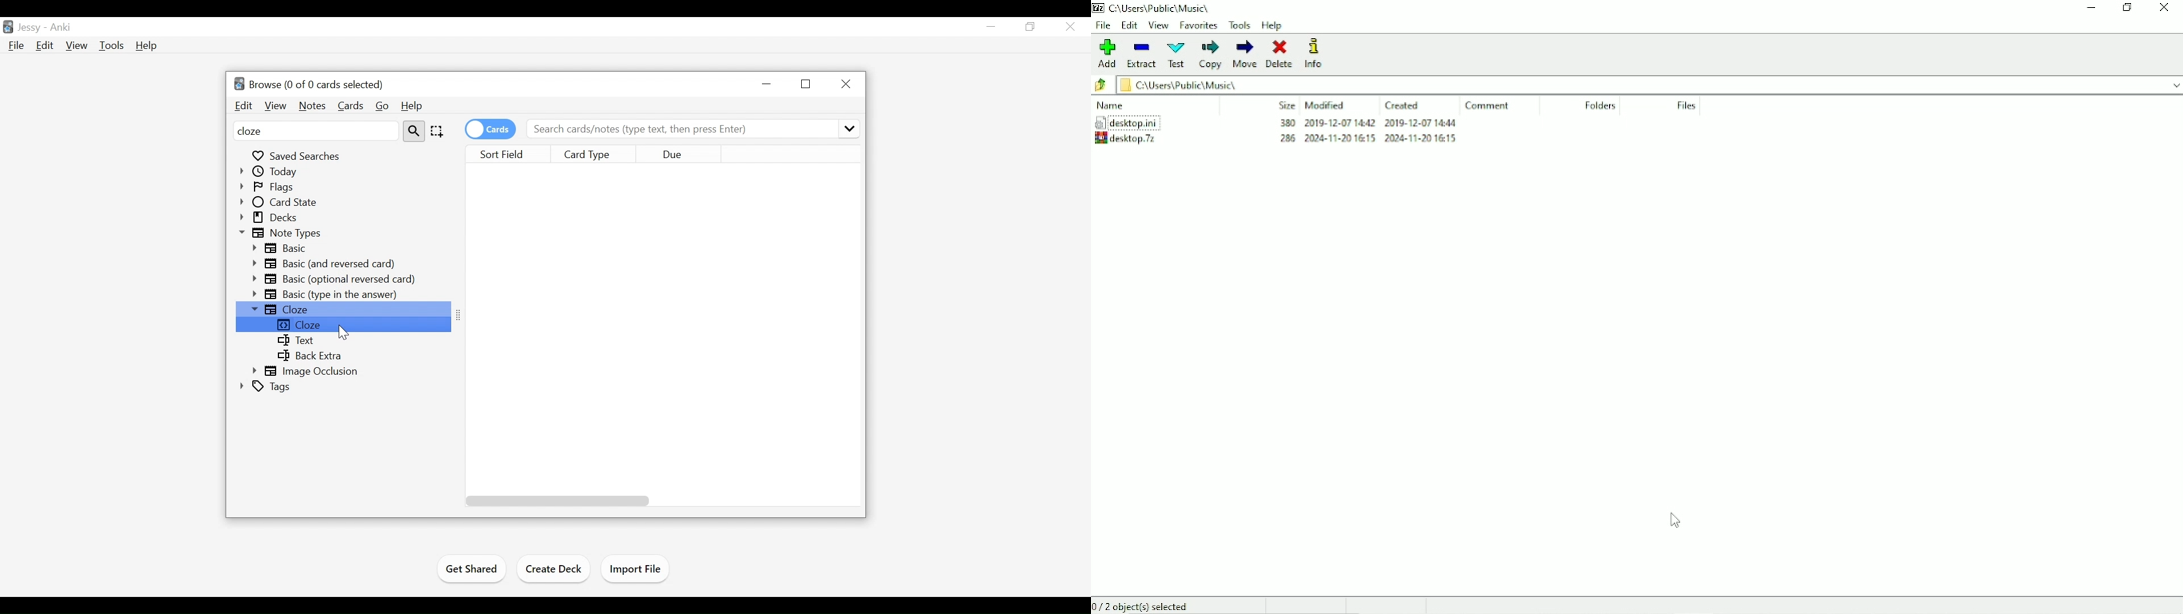 The width and height of the screenshot is (2184, 616). I want to click on Copy, so click(1212, 55).